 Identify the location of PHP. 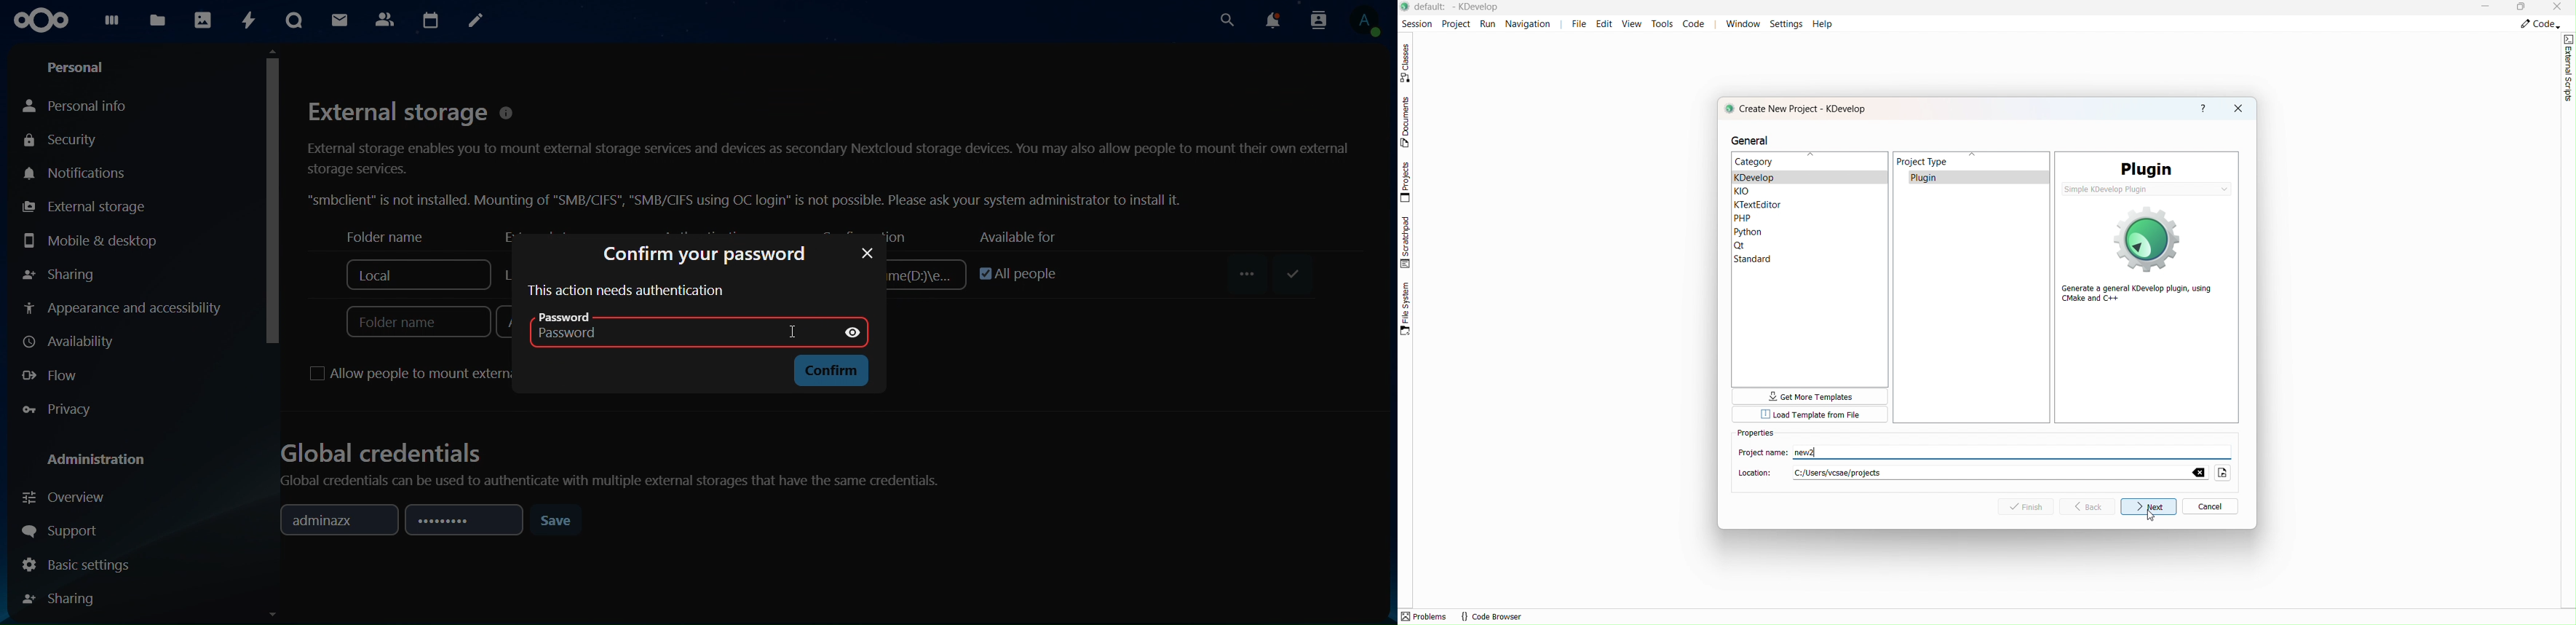
(1752, 217).